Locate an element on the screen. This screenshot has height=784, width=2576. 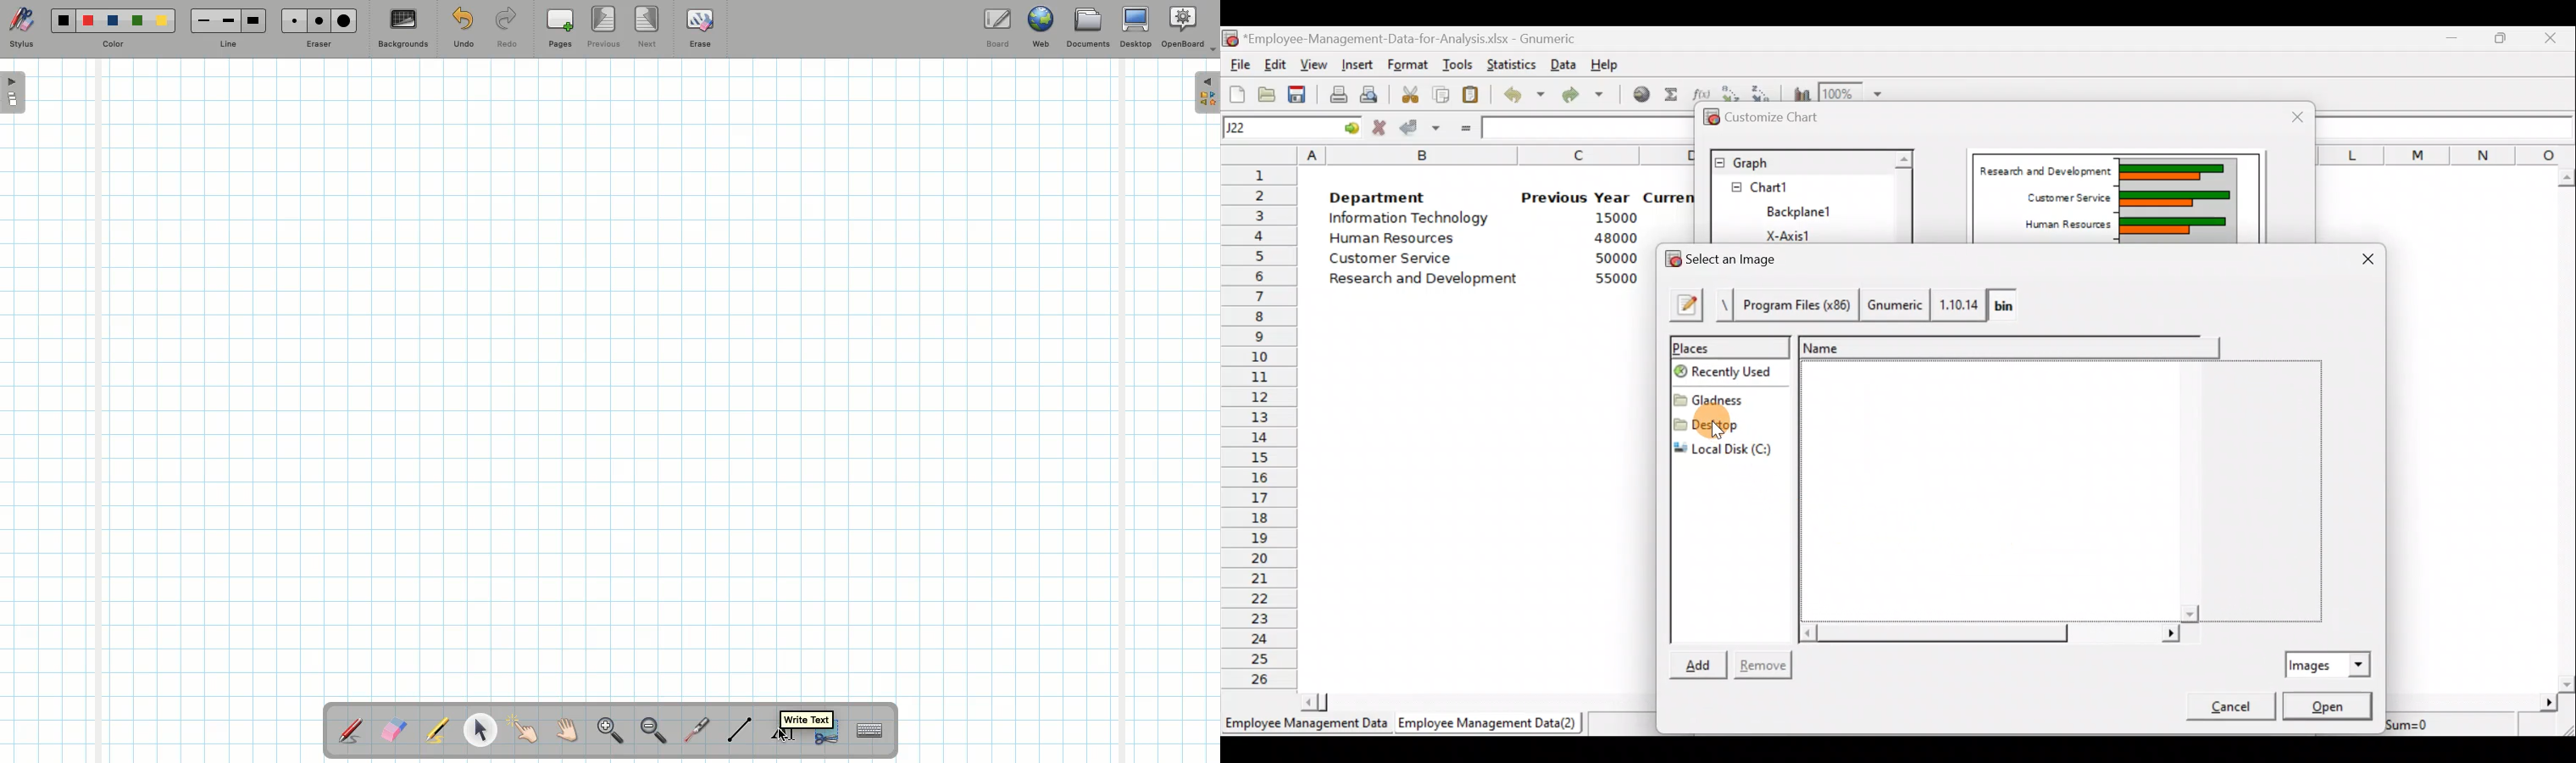
Graph is located at coordinates (1800, 161).